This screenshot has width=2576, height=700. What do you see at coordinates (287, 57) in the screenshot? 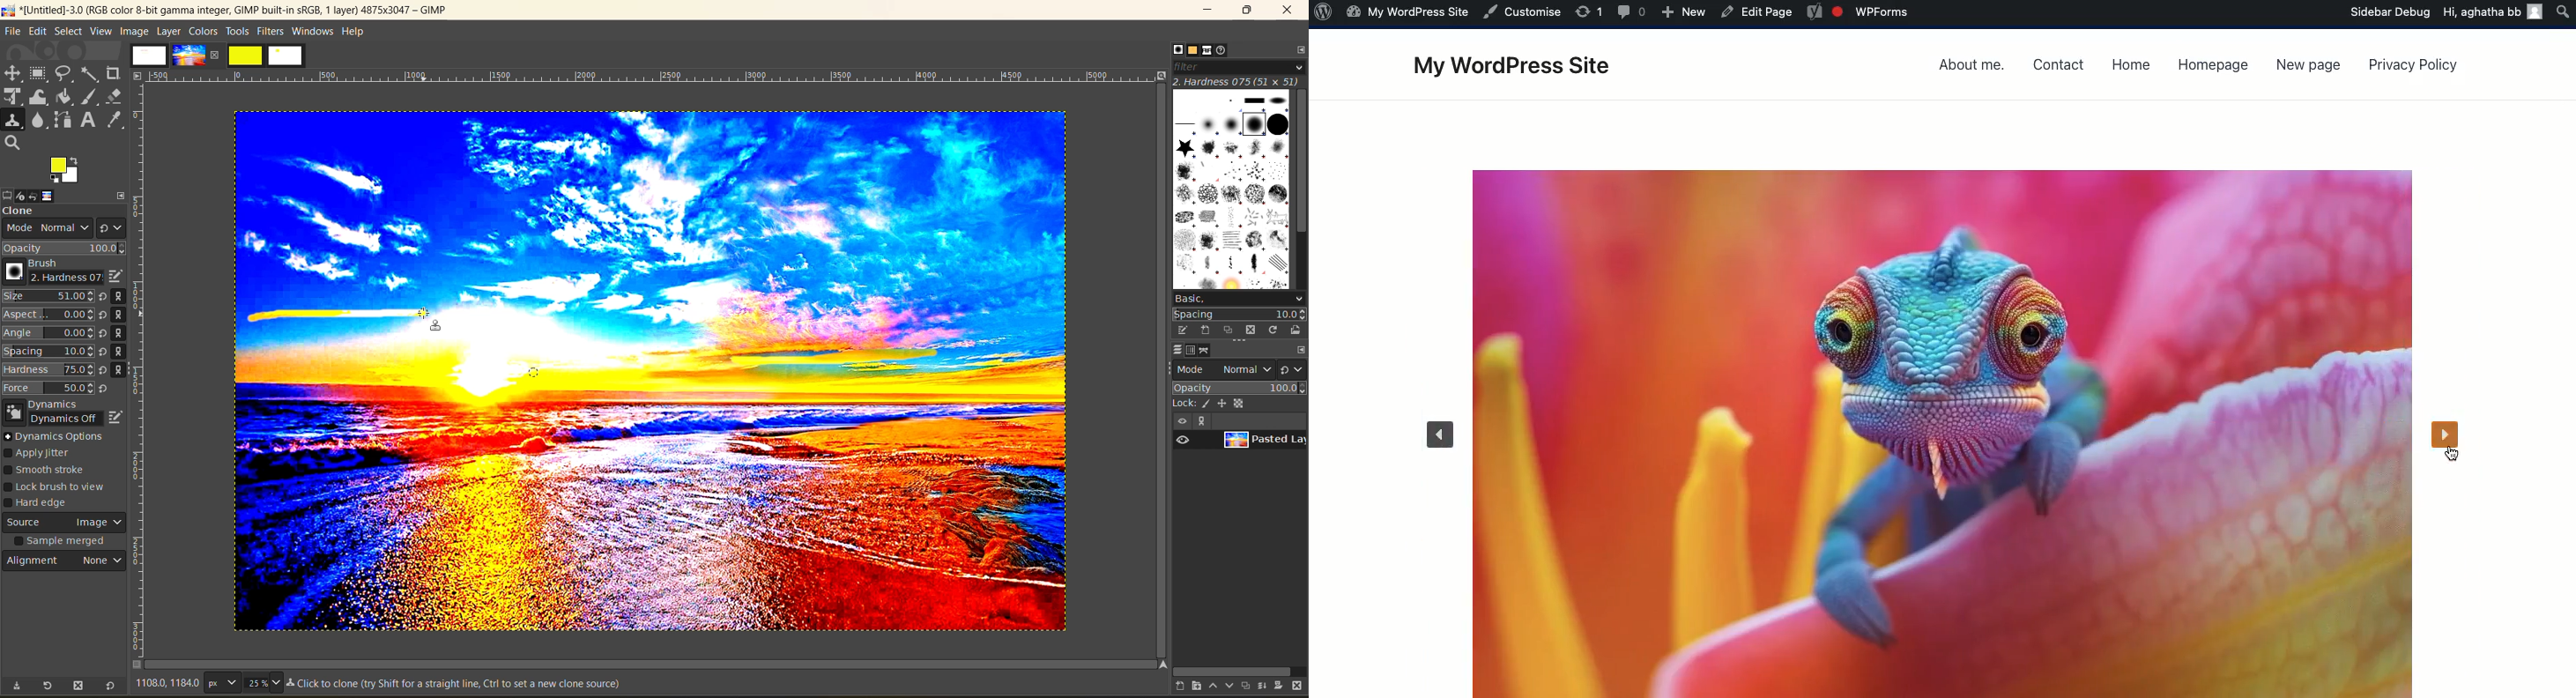
I see `white` at bounding box center [287, 57].